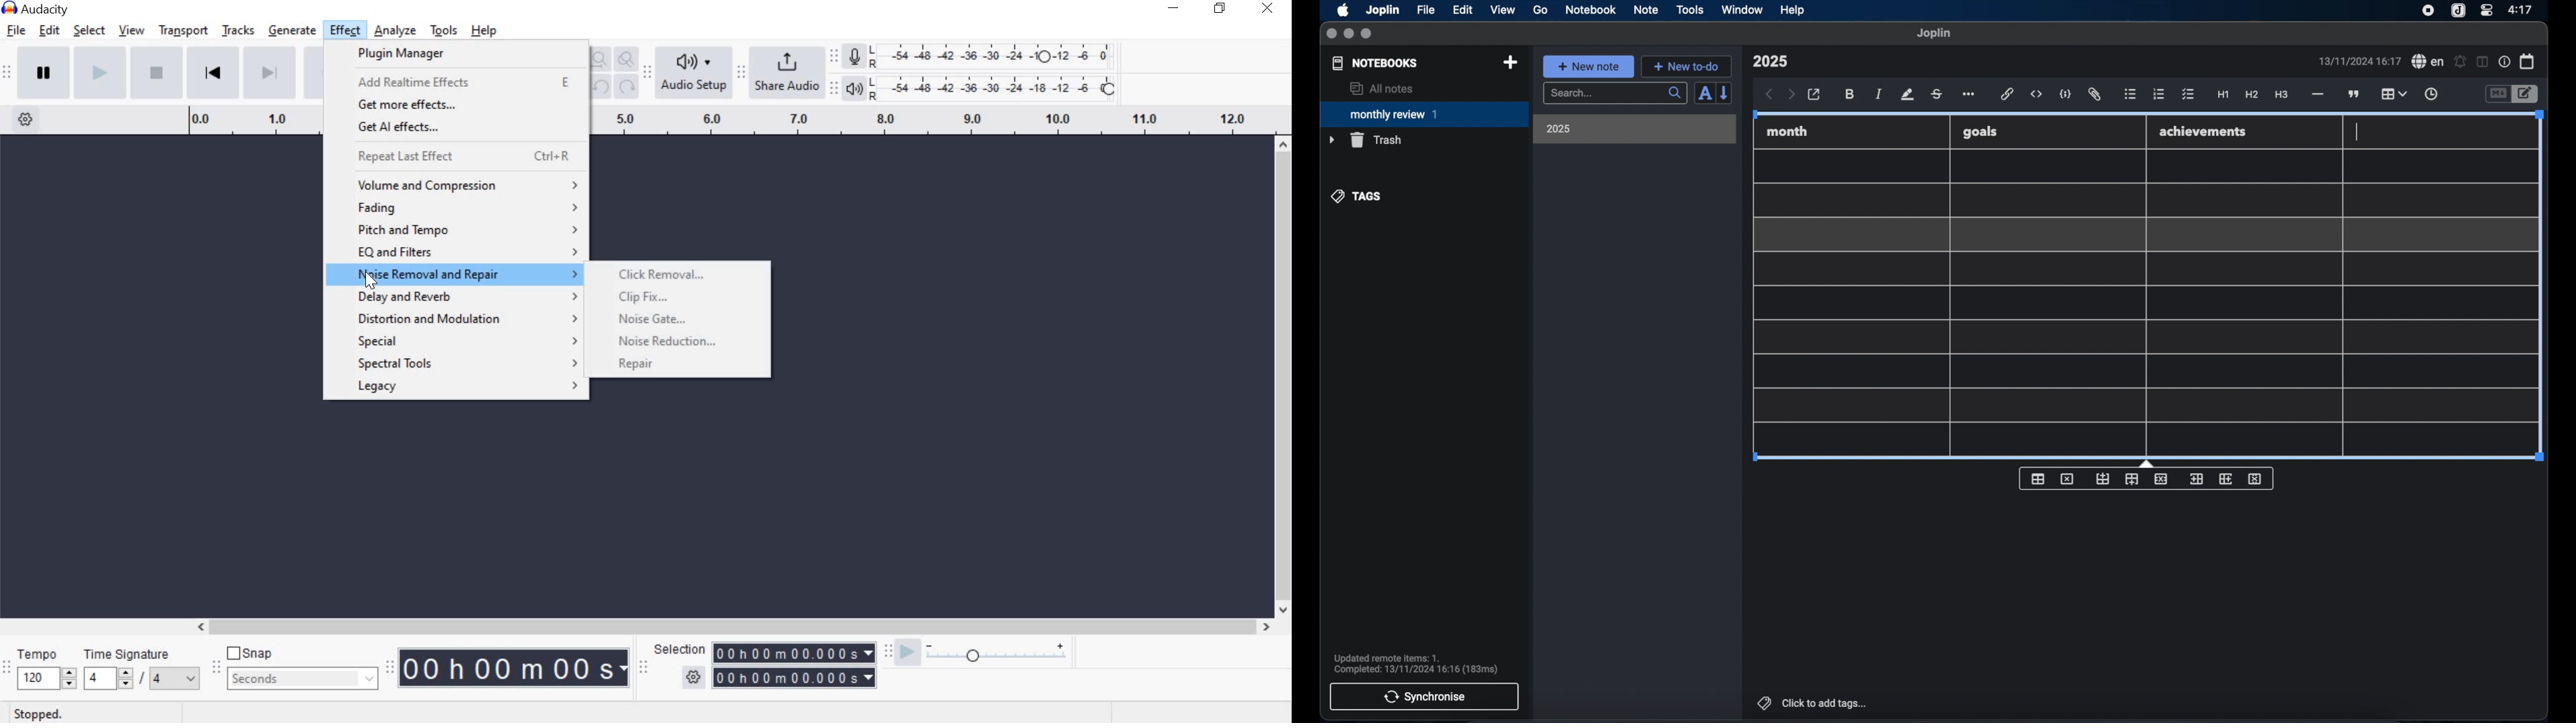 This screenshot has width=2576, height=728. Describe the element at coordinates (642, 366) in the screenshot. I see `repair` at that location.